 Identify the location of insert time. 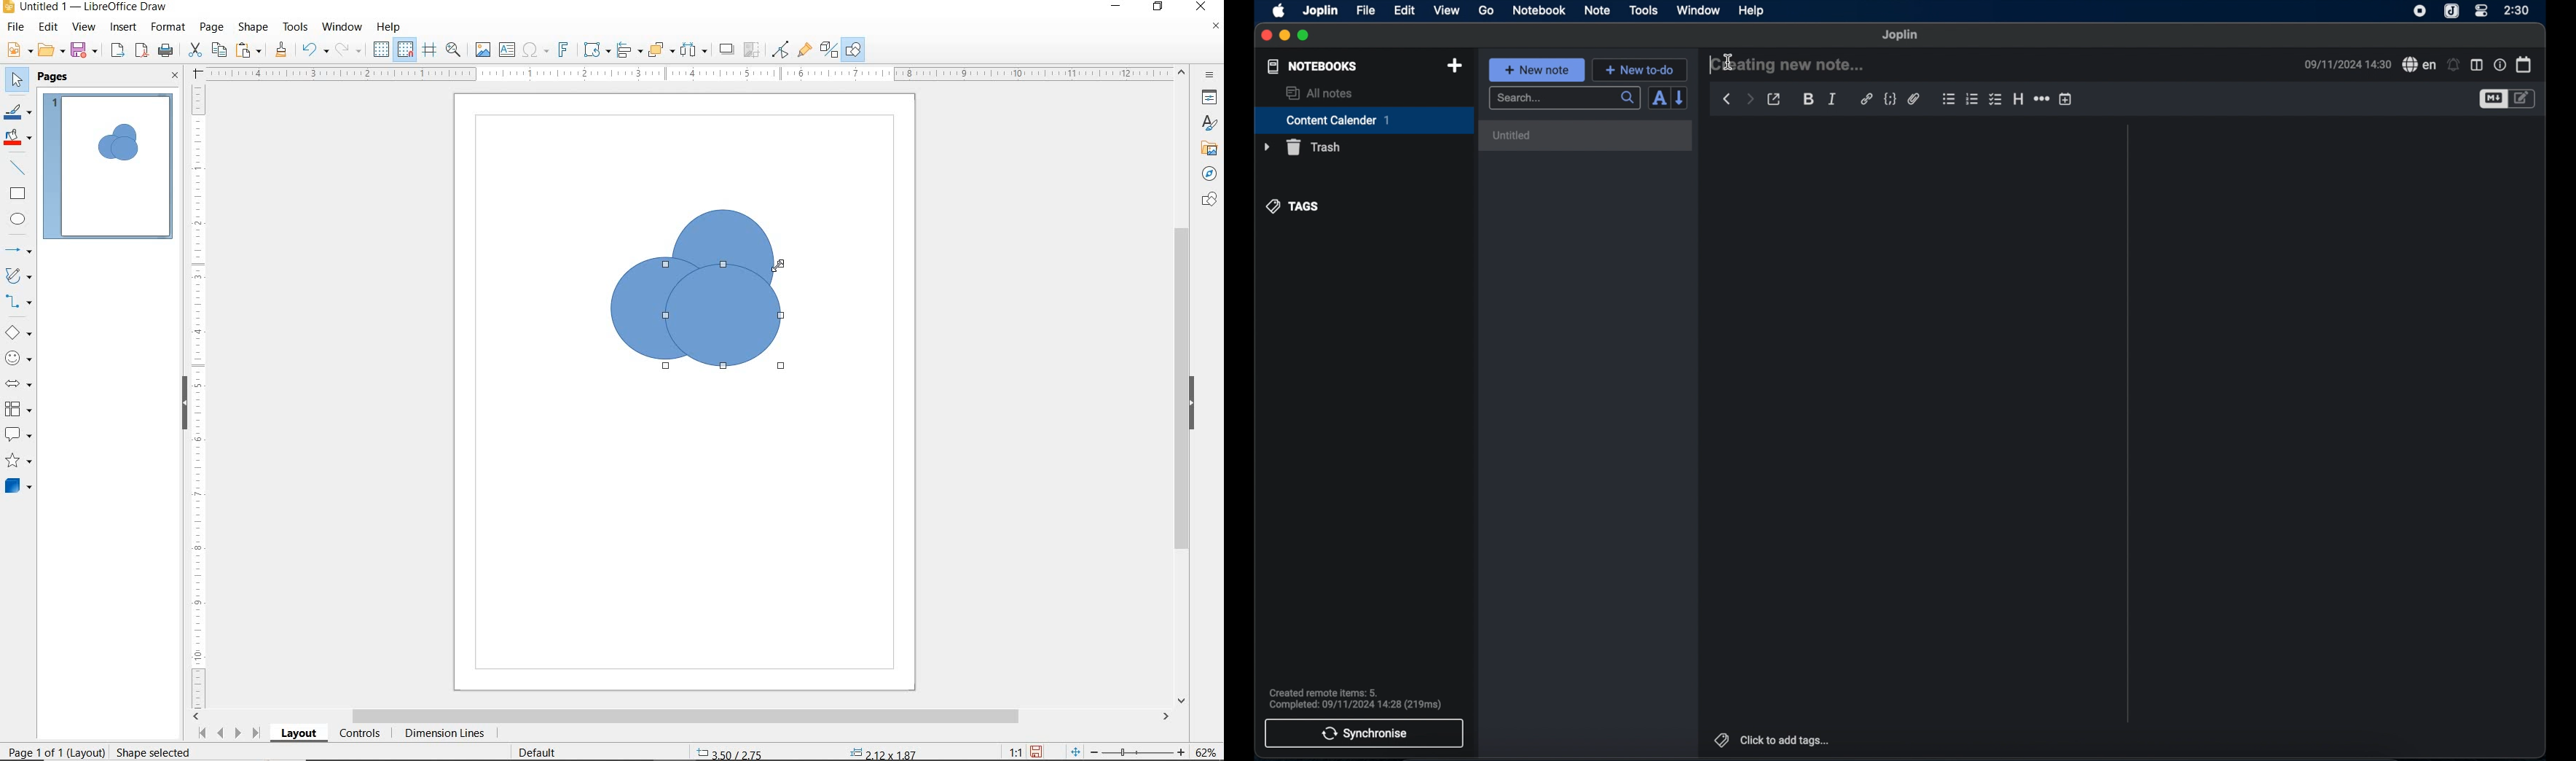
(2065, 99).